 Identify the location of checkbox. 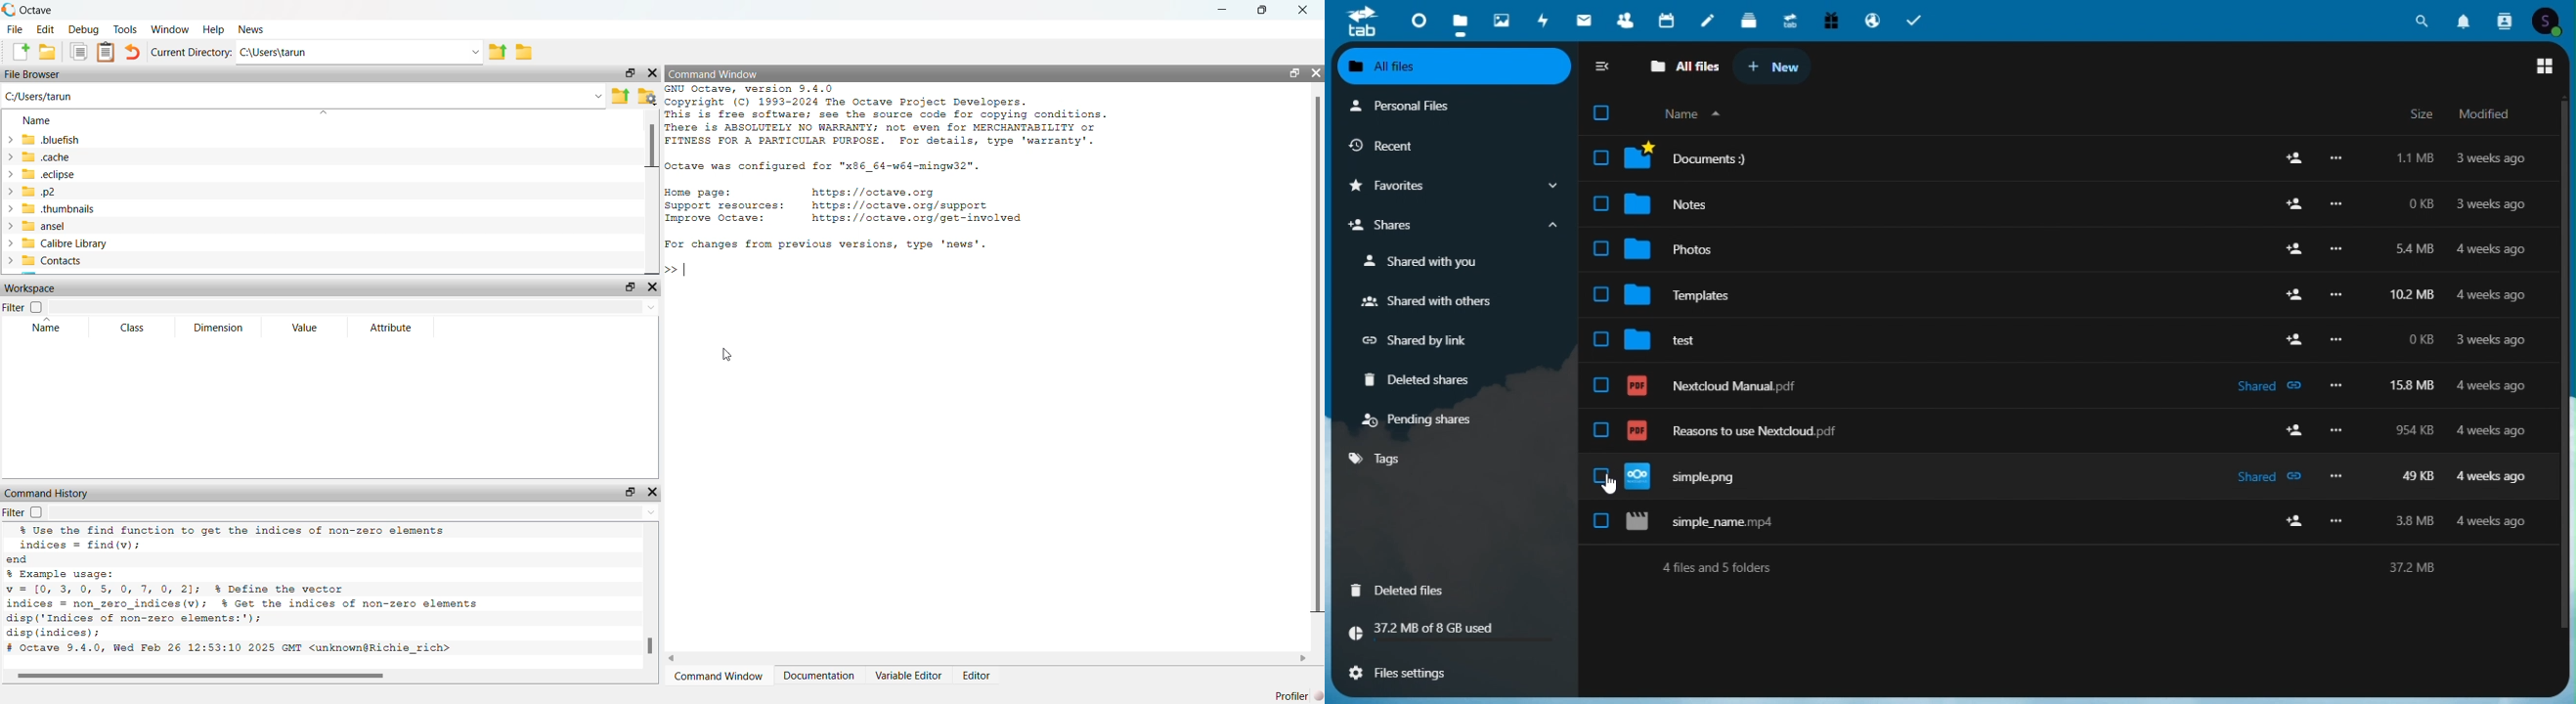
(38, 308).